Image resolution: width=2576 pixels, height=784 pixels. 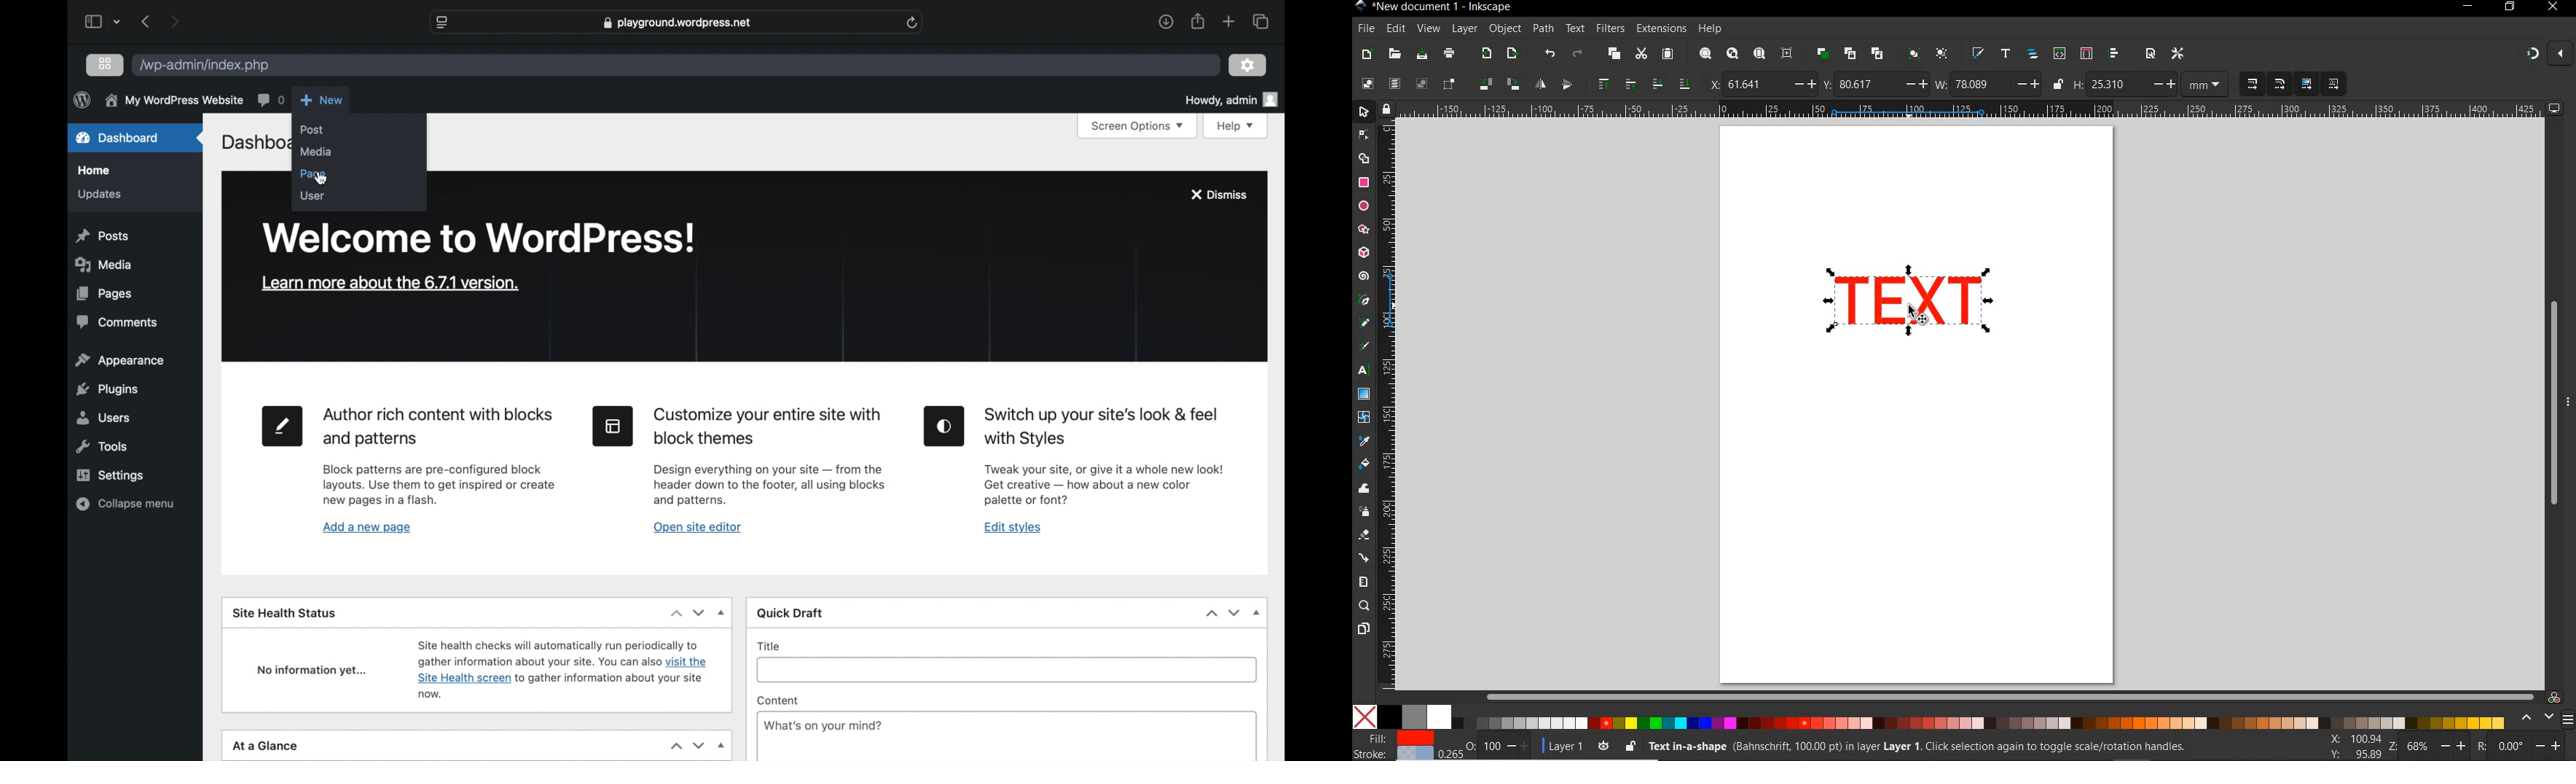 I want to click on zoom, so click(x=2424, y=746).